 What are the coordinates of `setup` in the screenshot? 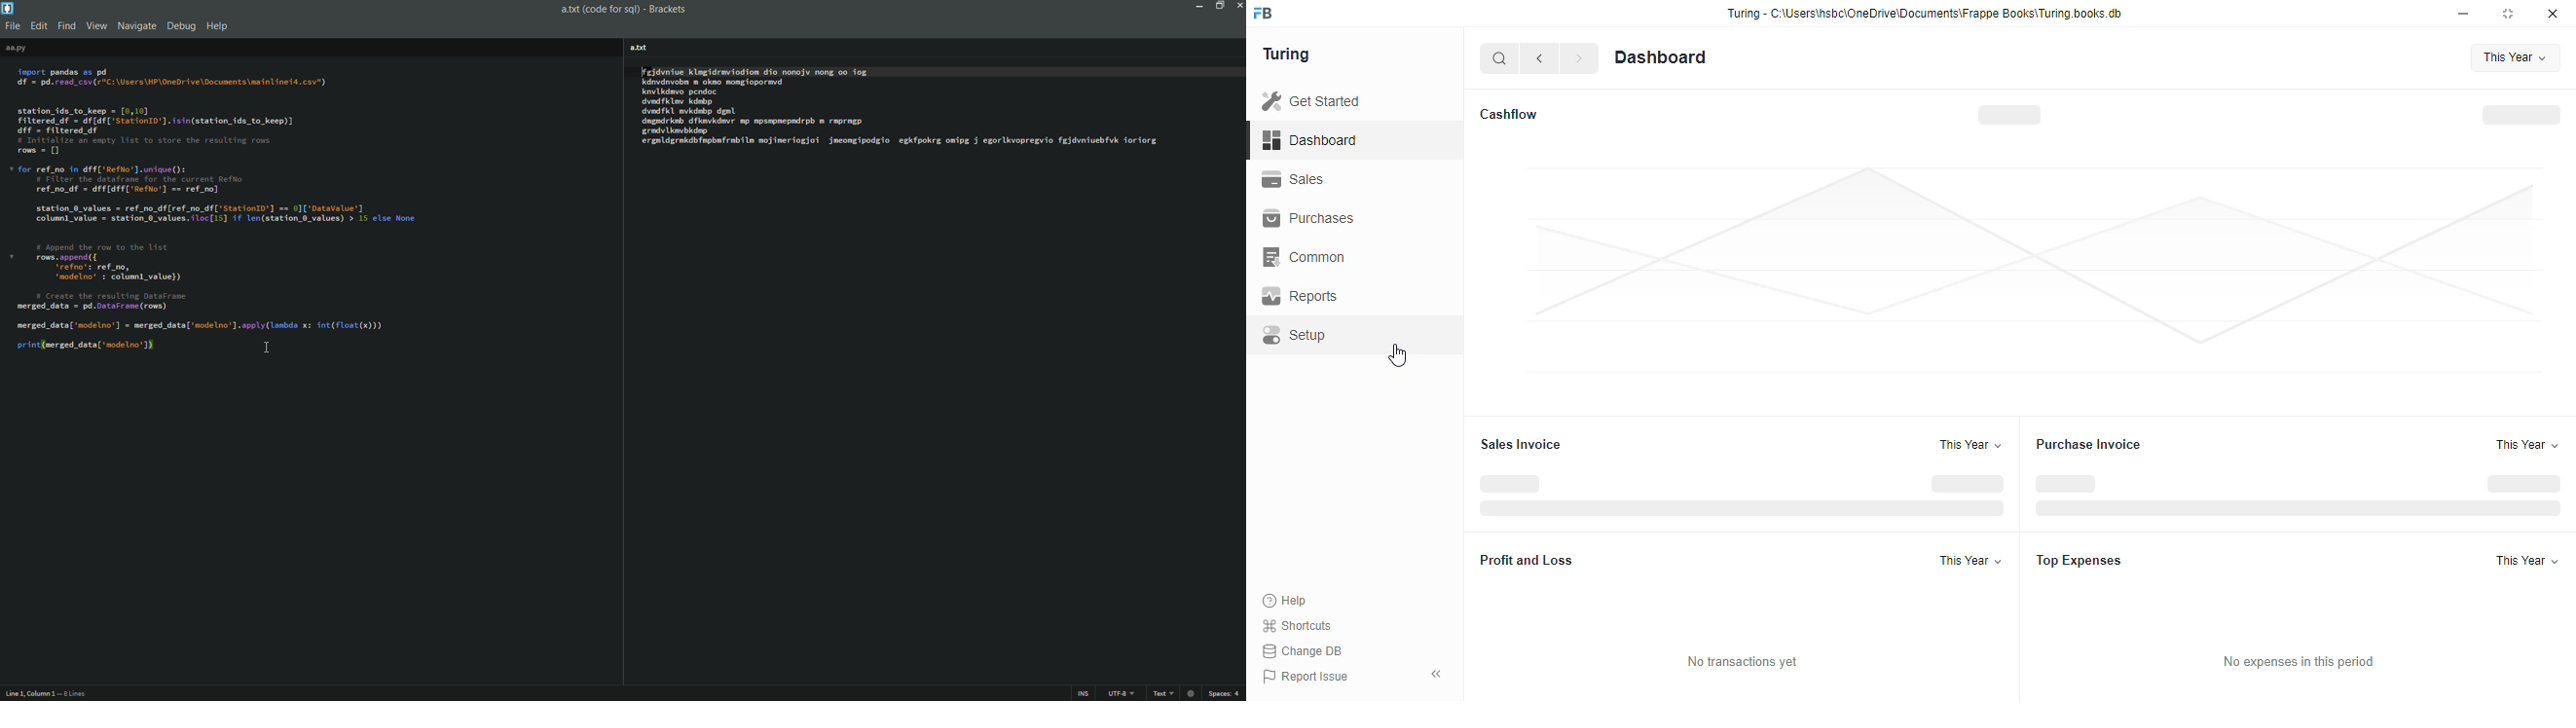 It's located at (1297, 335).